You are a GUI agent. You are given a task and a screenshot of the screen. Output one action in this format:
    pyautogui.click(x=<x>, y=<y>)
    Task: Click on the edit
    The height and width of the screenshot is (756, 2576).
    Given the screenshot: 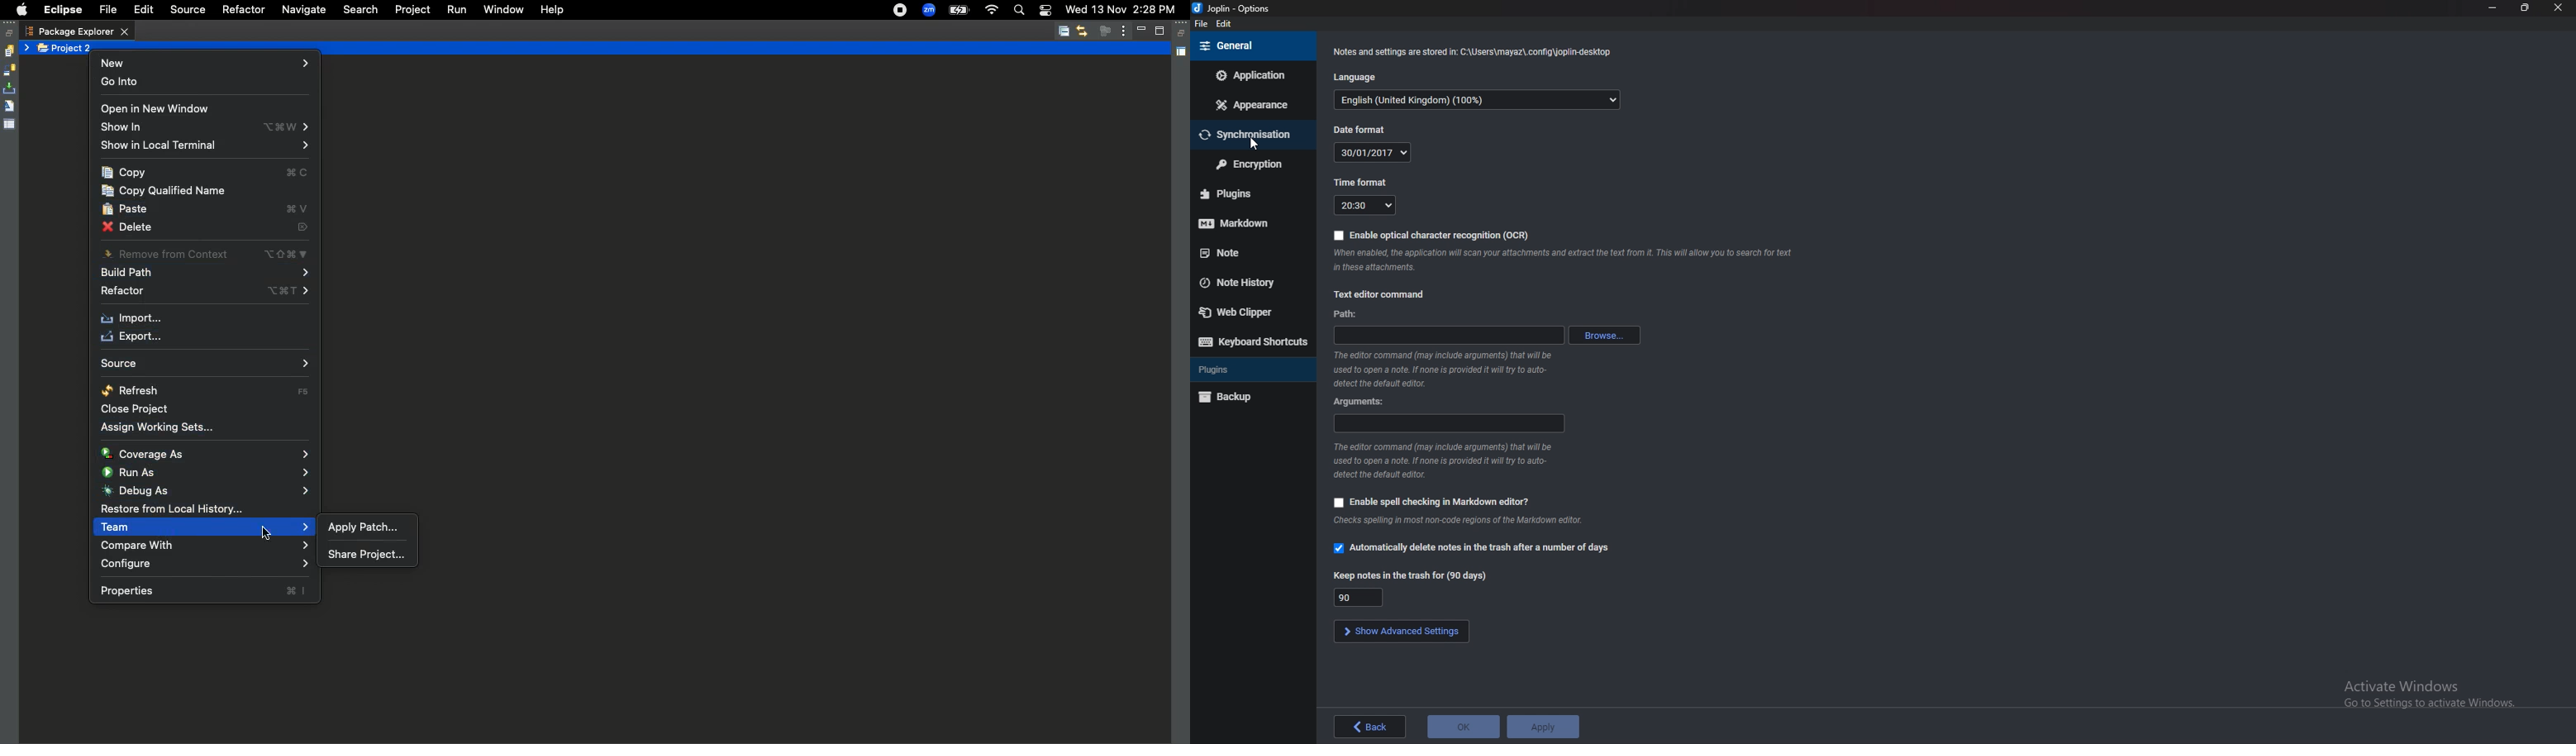 What is the action you would take?
    pyautogui.click(x=1227, y=23)
    